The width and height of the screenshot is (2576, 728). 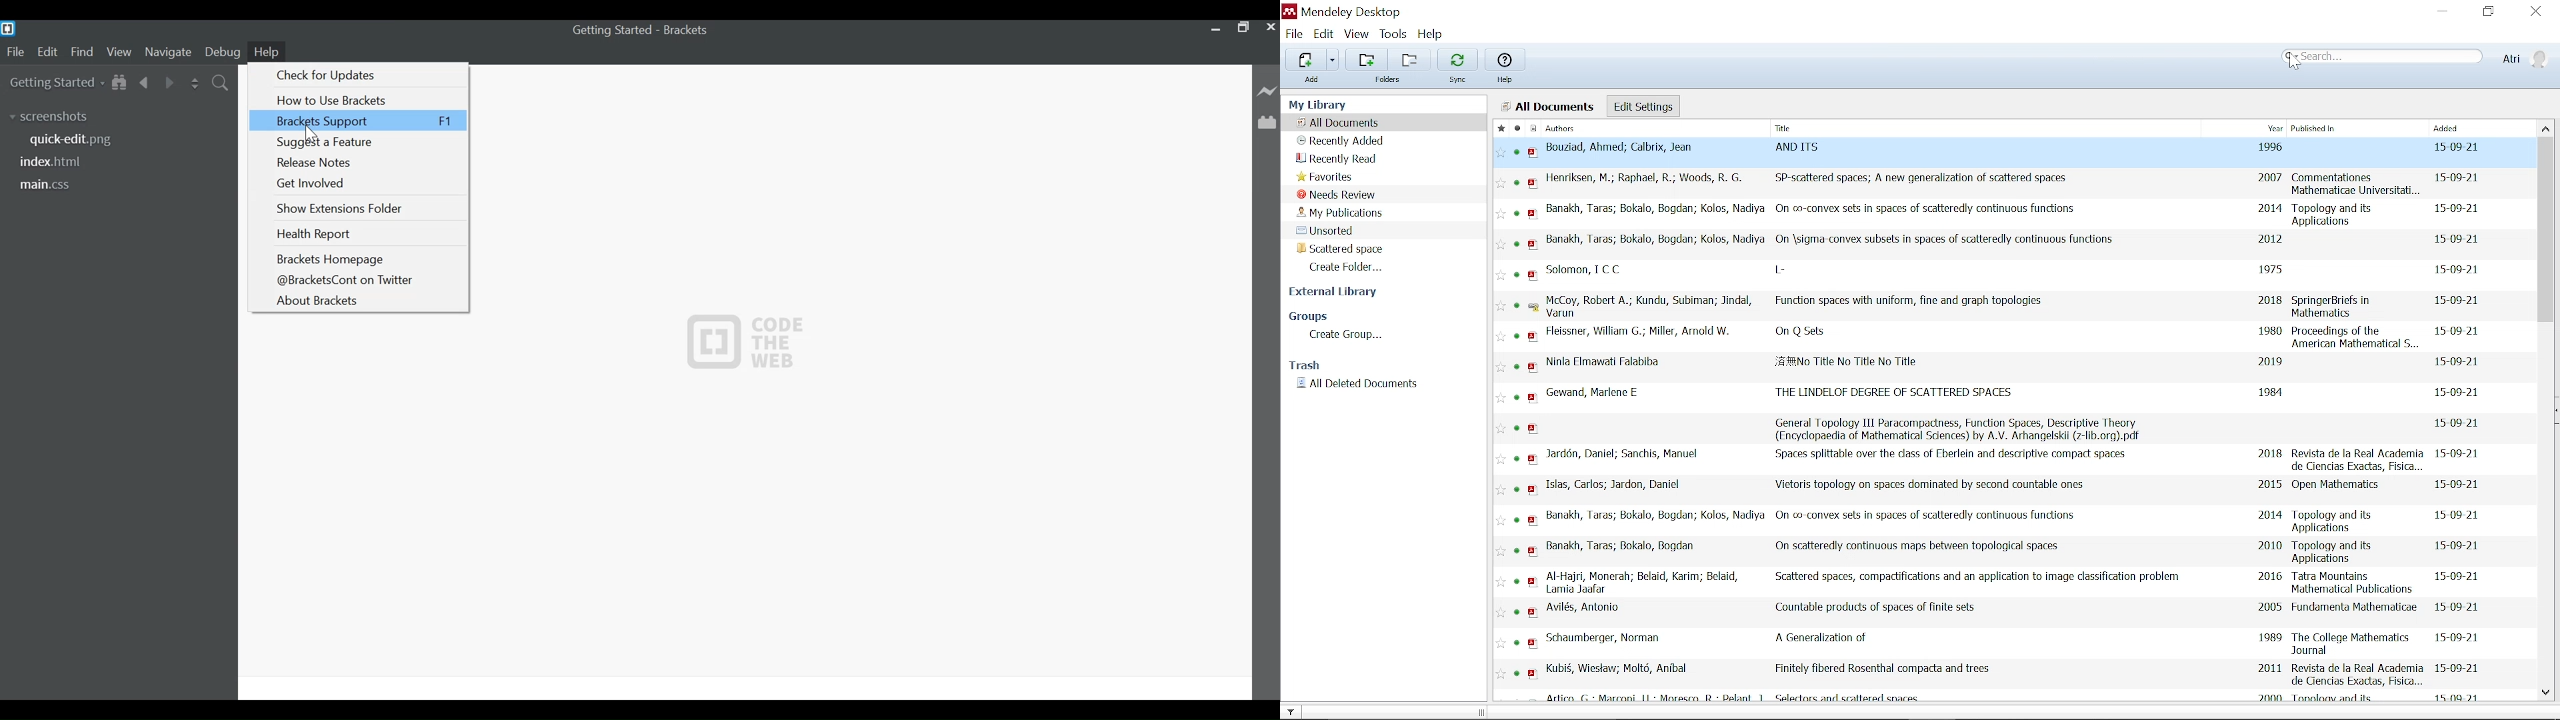 What do you see at coordinates (2546, 128) in the screenshot?
I see `Move up in all files` at bounding box center [2546, 128].